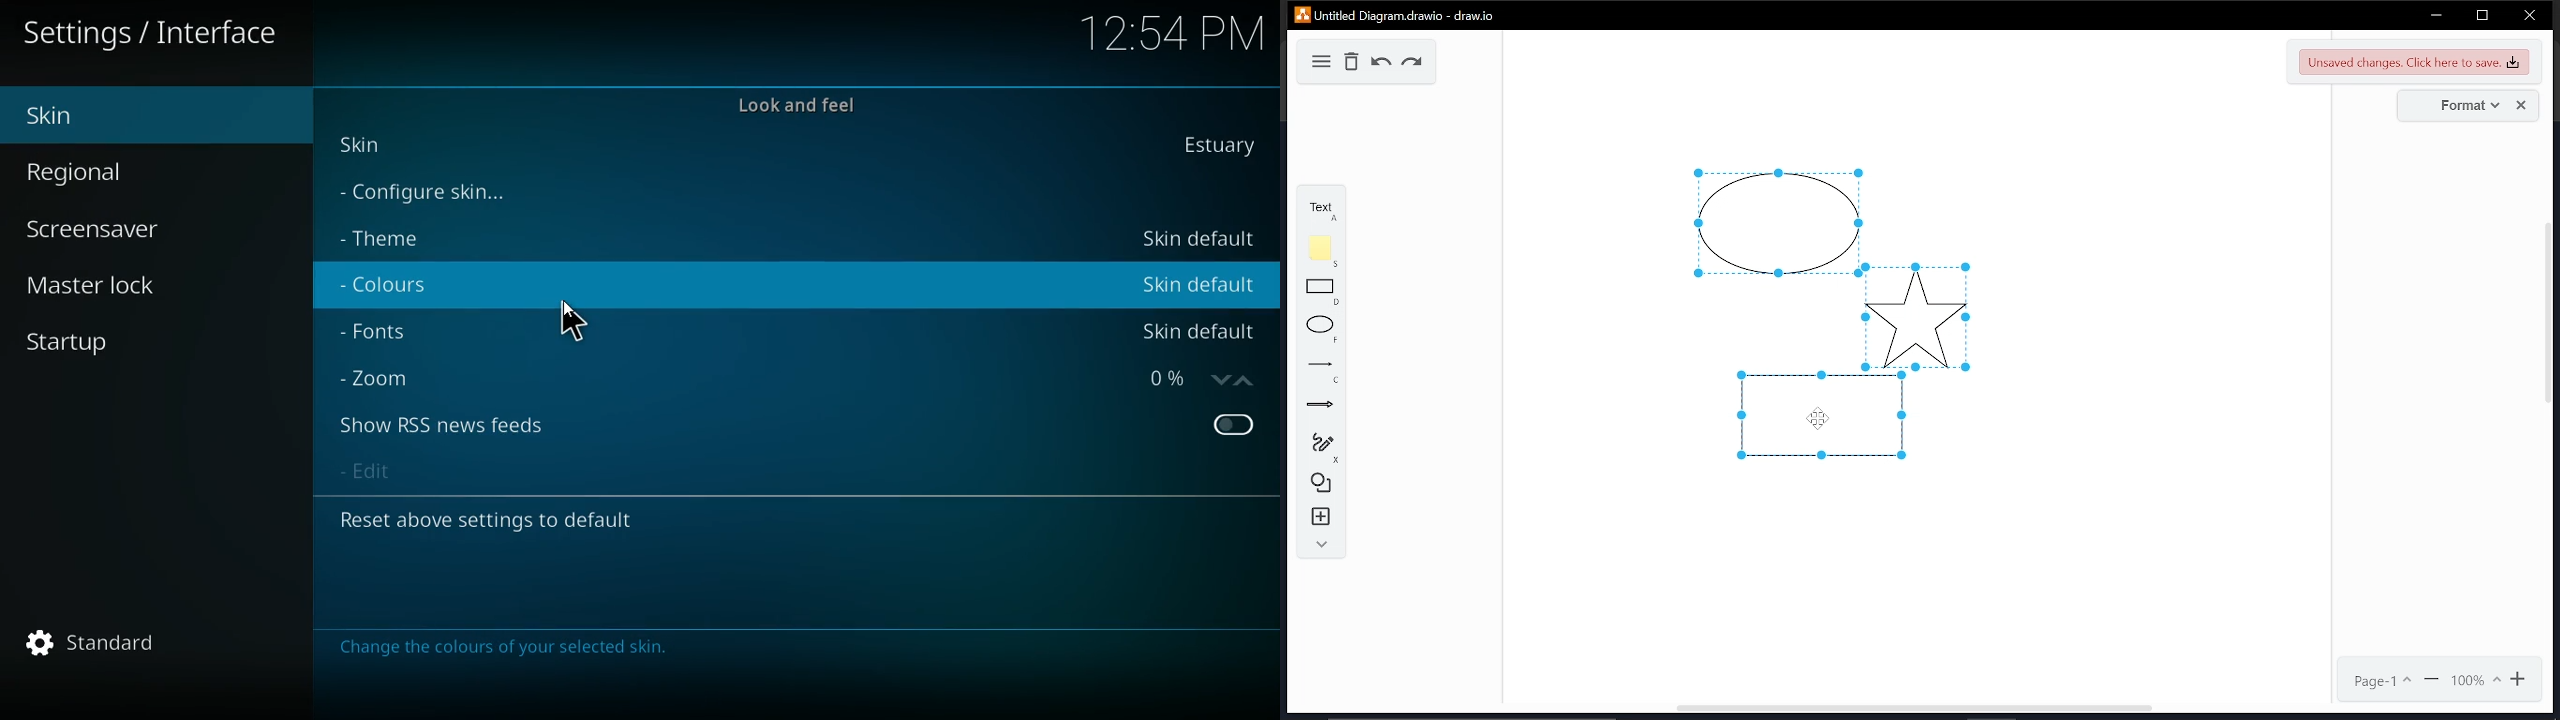  What do you see at coordinates (2552, 320) in the screenshot?
I see `vertical scrollbar` at bounding box center [2552, 320].